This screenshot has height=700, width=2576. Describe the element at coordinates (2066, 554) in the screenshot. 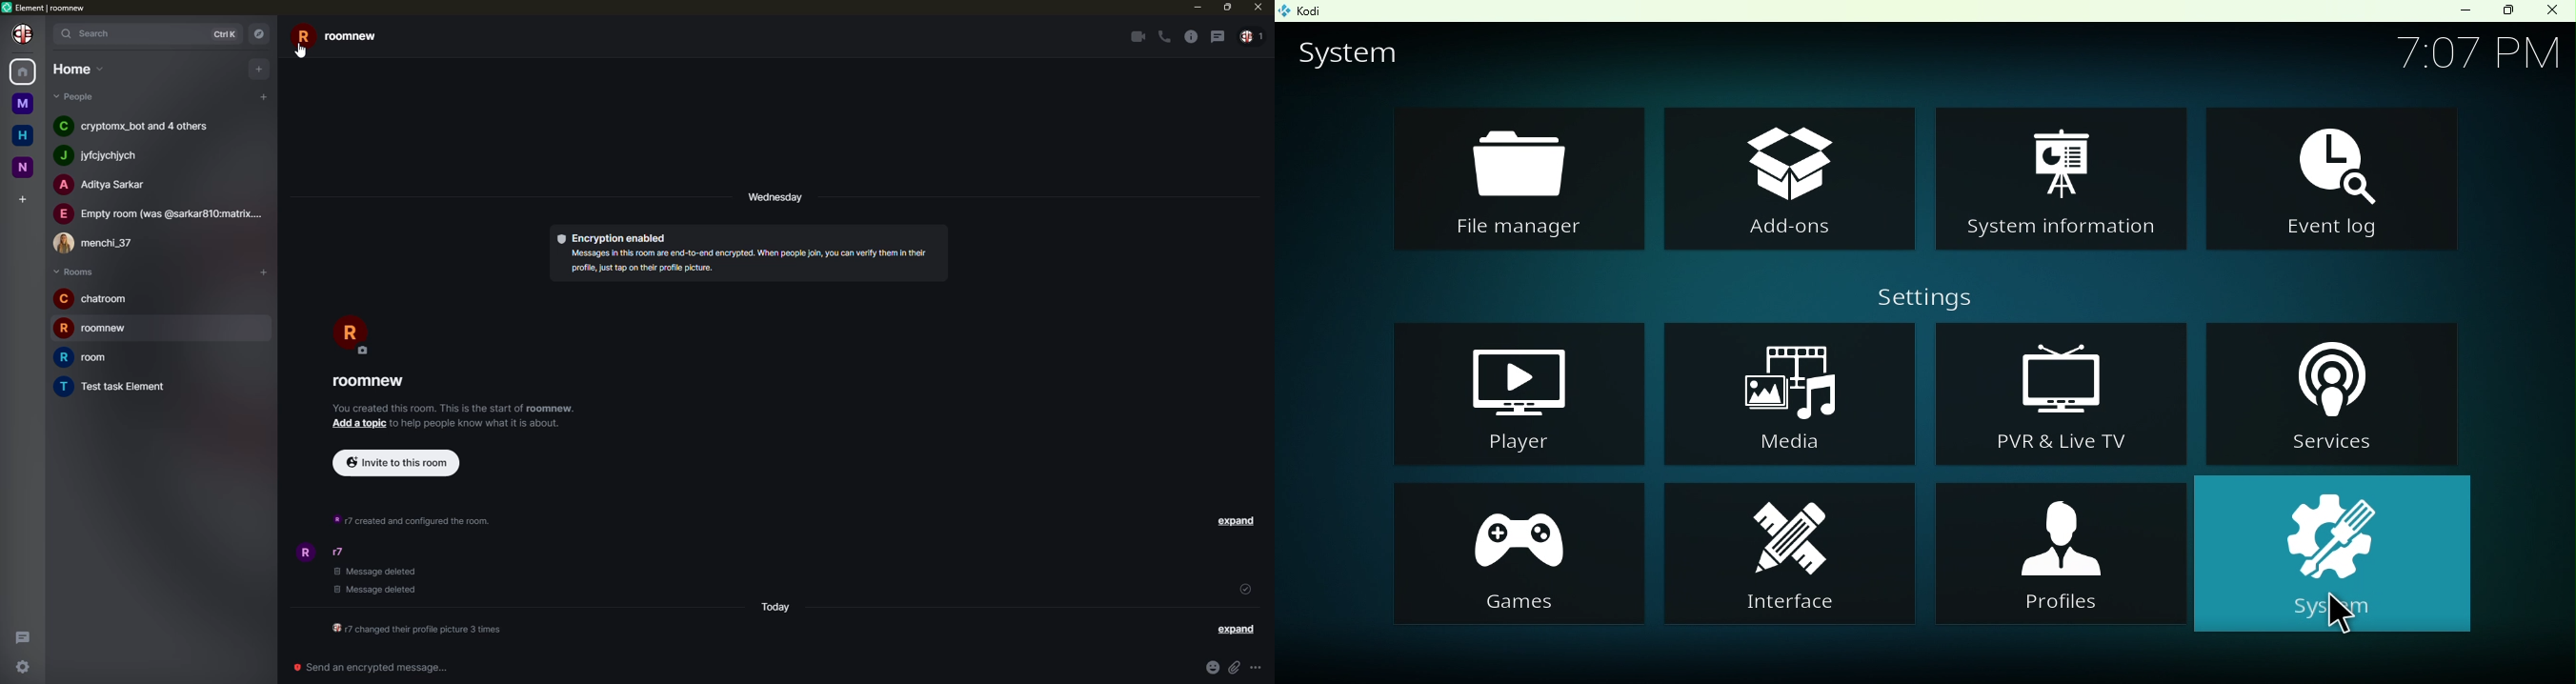

I see `Profiles` at that location.